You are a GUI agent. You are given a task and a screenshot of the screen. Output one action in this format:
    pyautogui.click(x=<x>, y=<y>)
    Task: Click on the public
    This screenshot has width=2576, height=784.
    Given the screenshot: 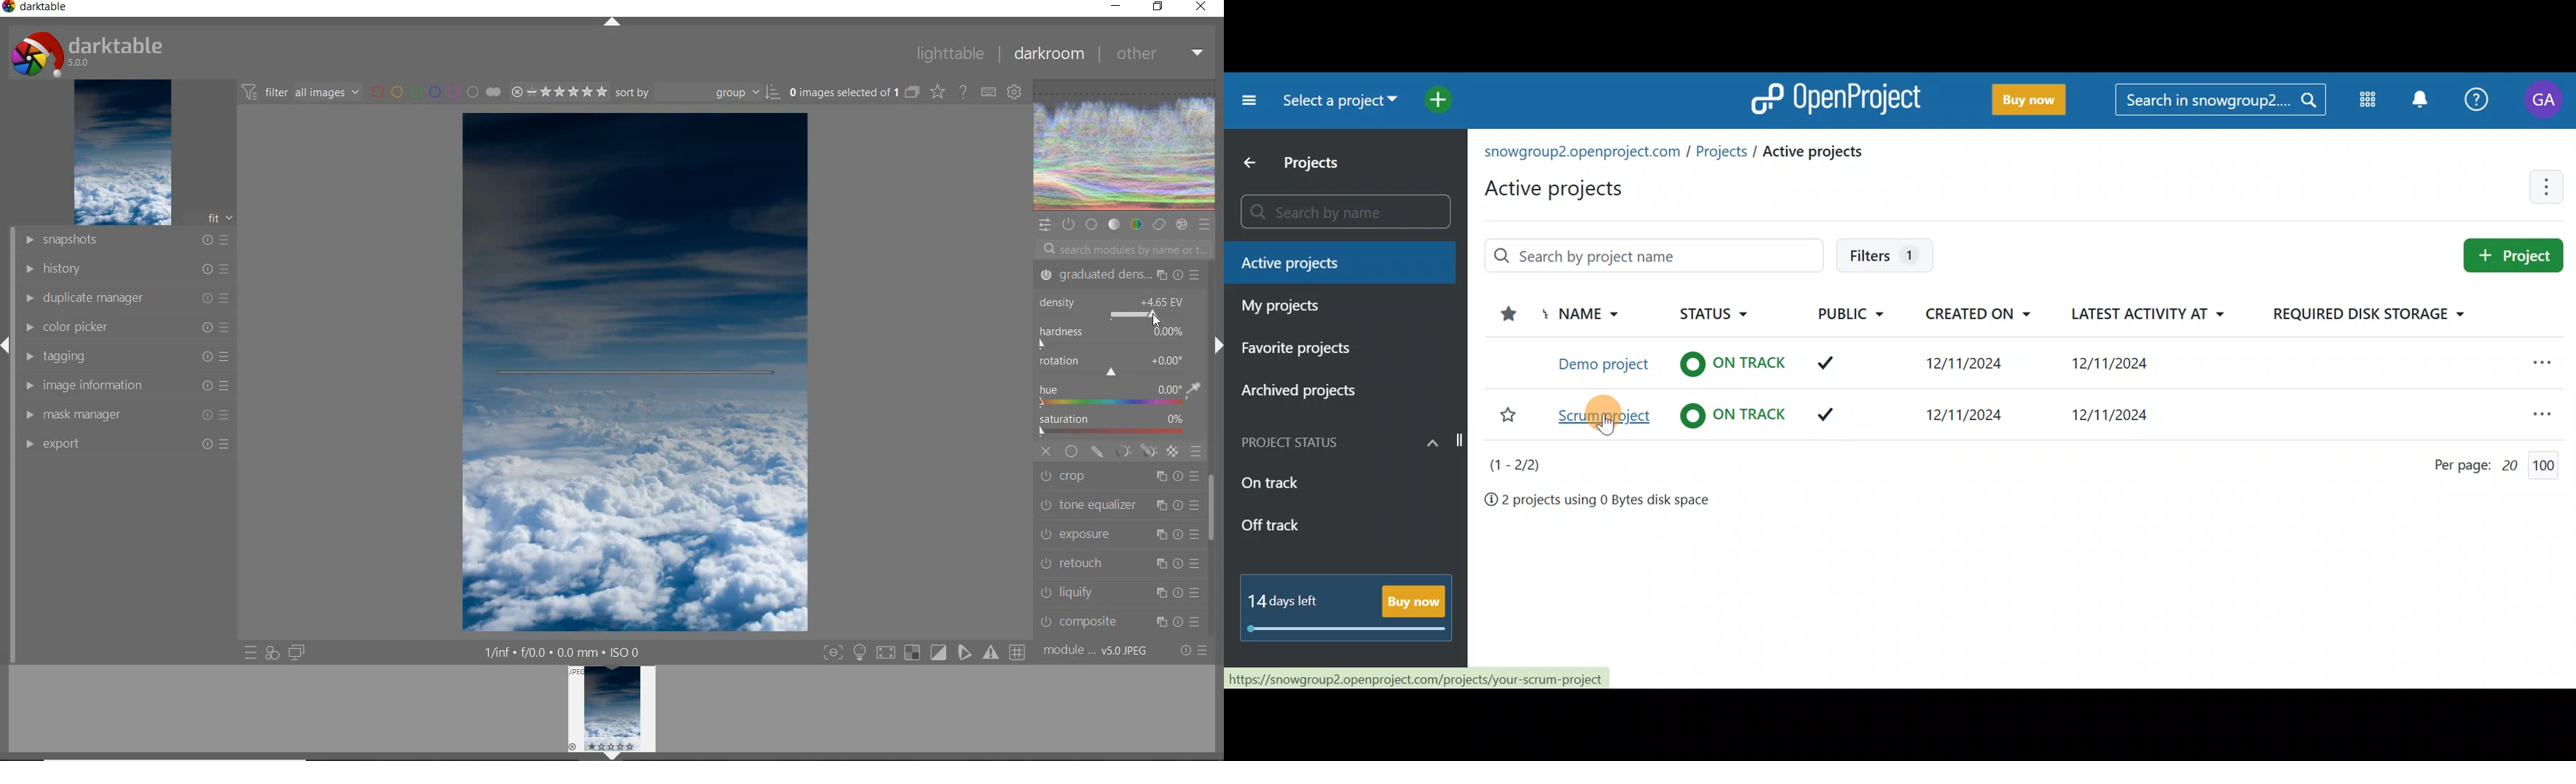 What is the action you would take?
    pyautogui.click(x=1826, y=416)
    